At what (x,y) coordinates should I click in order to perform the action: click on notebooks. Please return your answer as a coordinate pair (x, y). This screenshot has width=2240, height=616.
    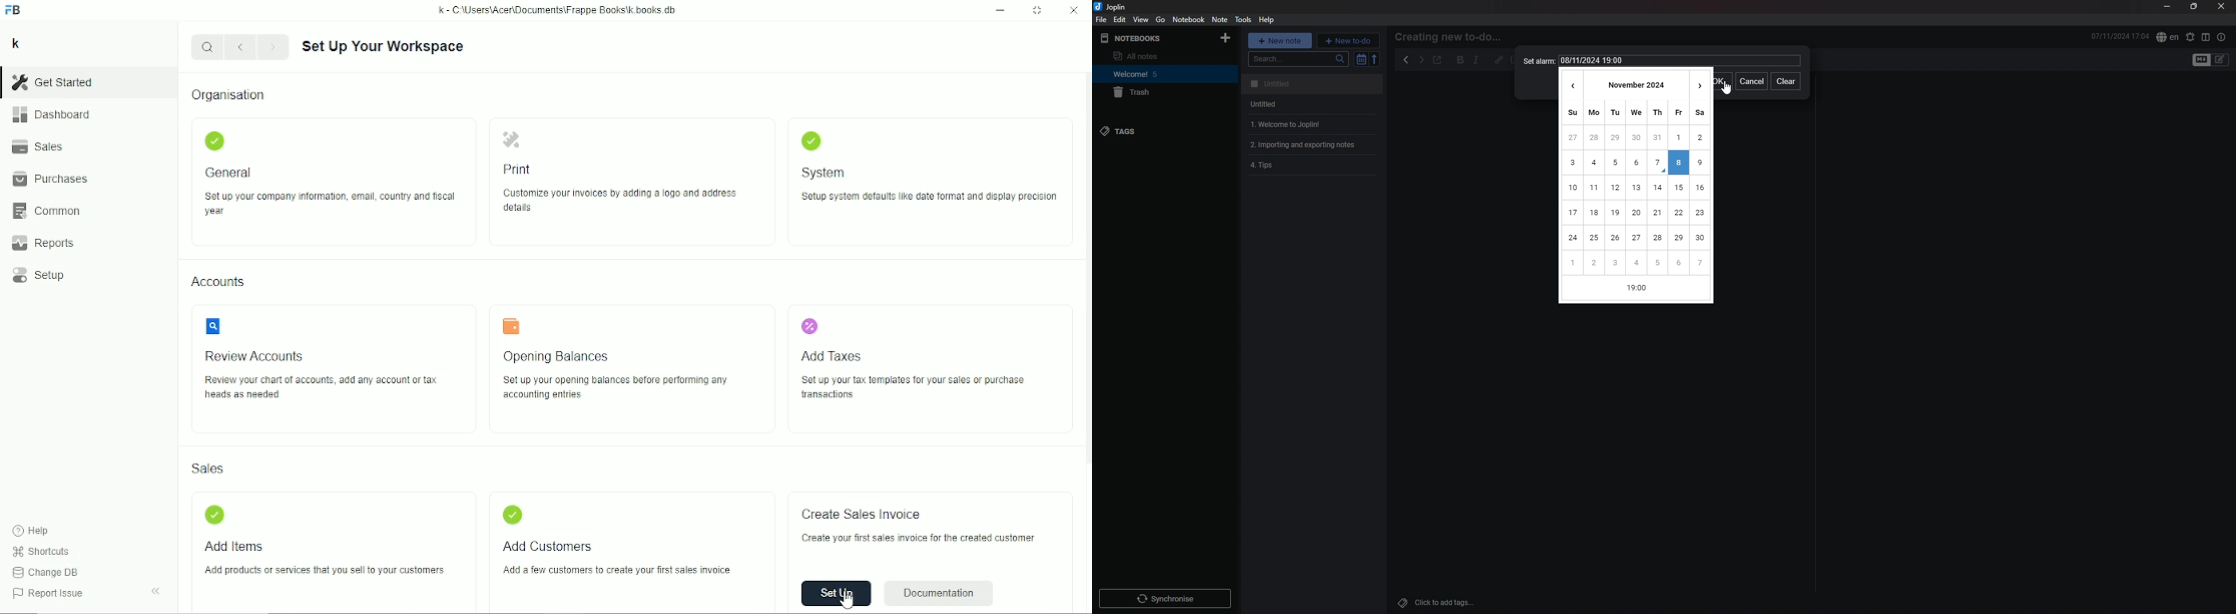
    Looking at the image, I should click on (1142, 38).